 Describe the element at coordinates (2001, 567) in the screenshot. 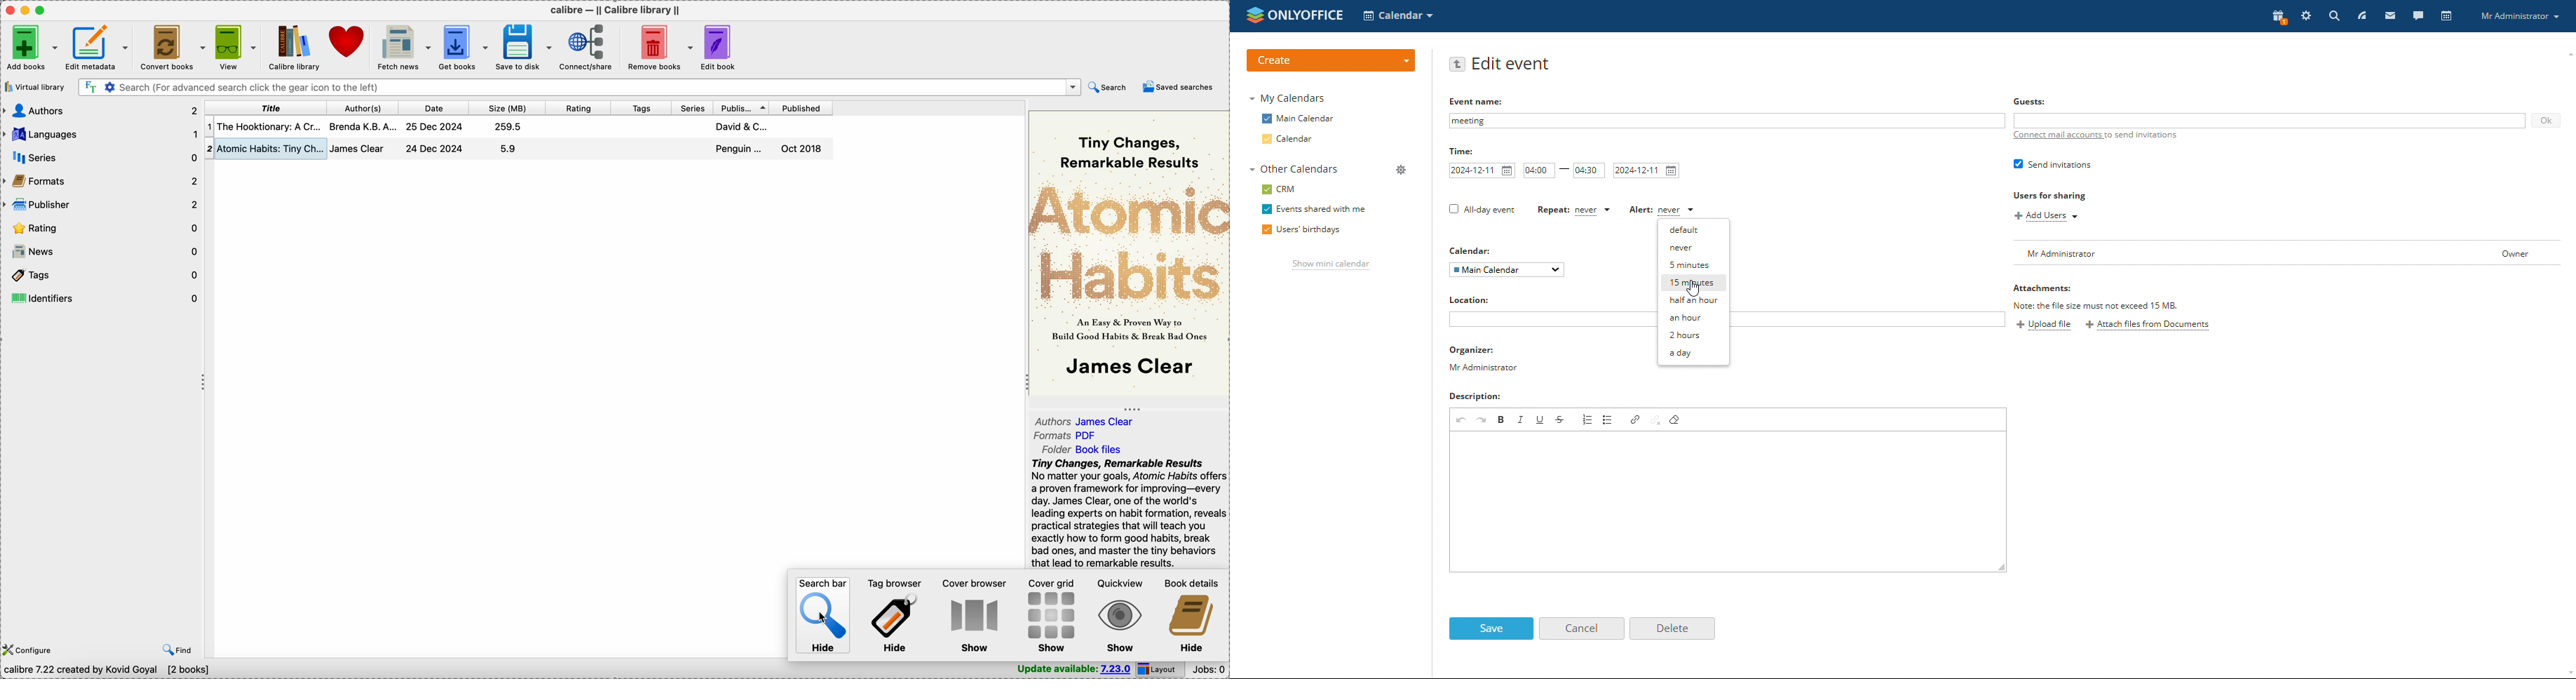

I see `resize` at that location.